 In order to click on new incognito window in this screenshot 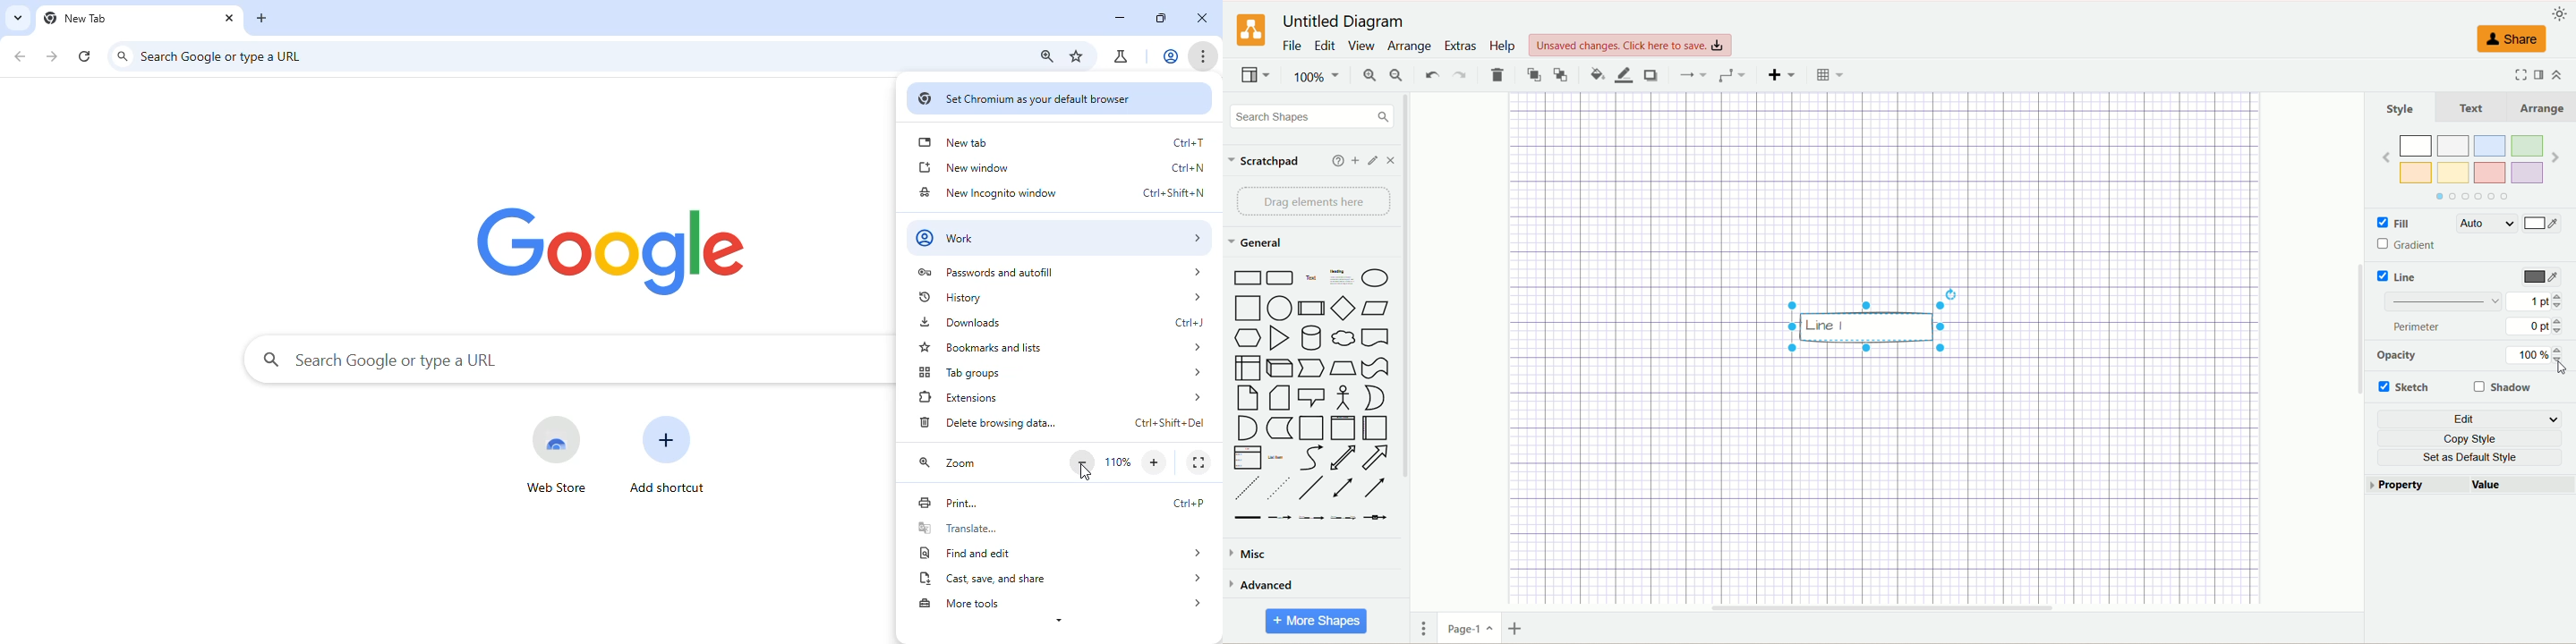, I will do `click(1059, 192)`.